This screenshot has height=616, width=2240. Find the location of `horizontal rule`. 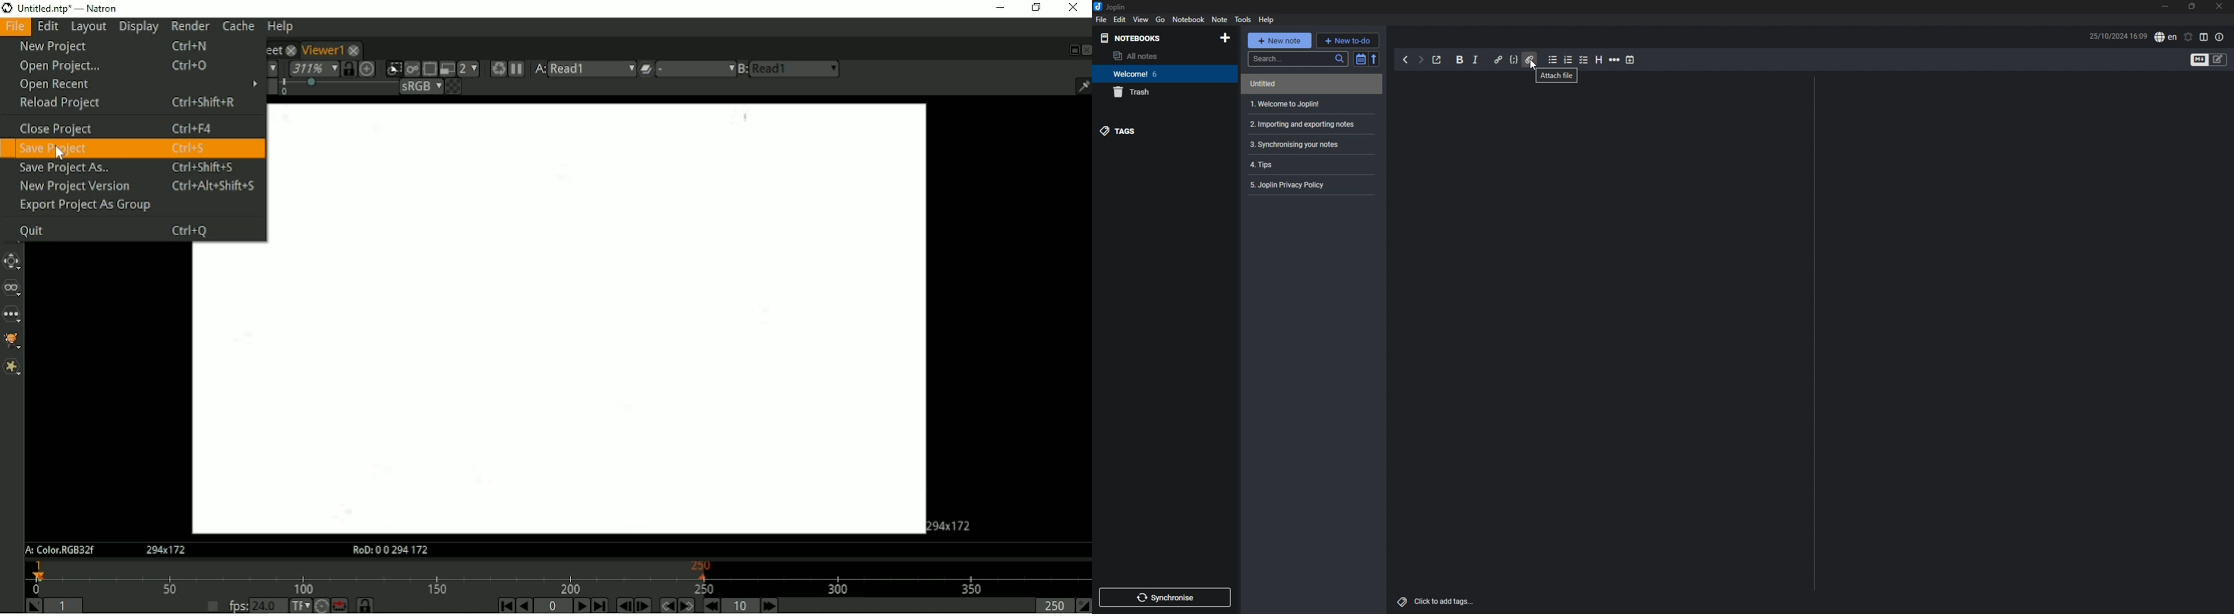

horizontal rule is located at coordinates (1615, 60).